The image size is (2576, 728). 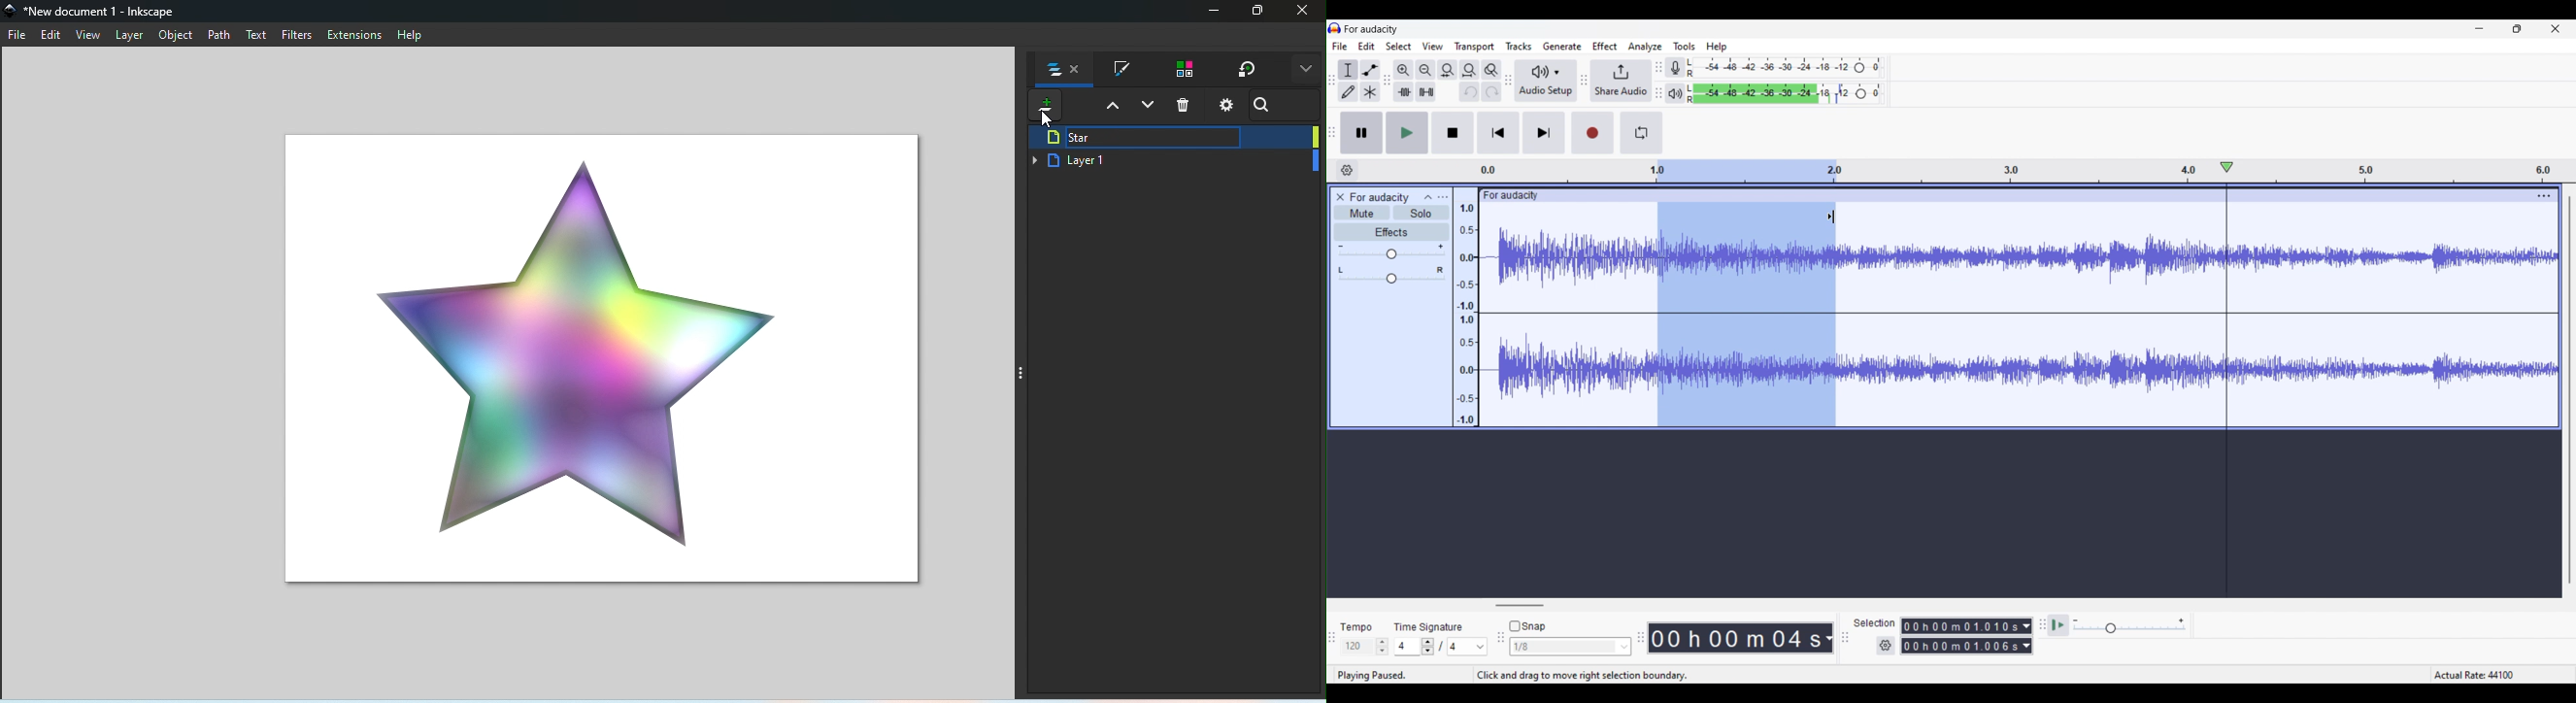 What do you see at coordinates (1582, 671) in the screenshot?
I see `click and drag to move right selection boundry` at bounding box center [1582, 671].